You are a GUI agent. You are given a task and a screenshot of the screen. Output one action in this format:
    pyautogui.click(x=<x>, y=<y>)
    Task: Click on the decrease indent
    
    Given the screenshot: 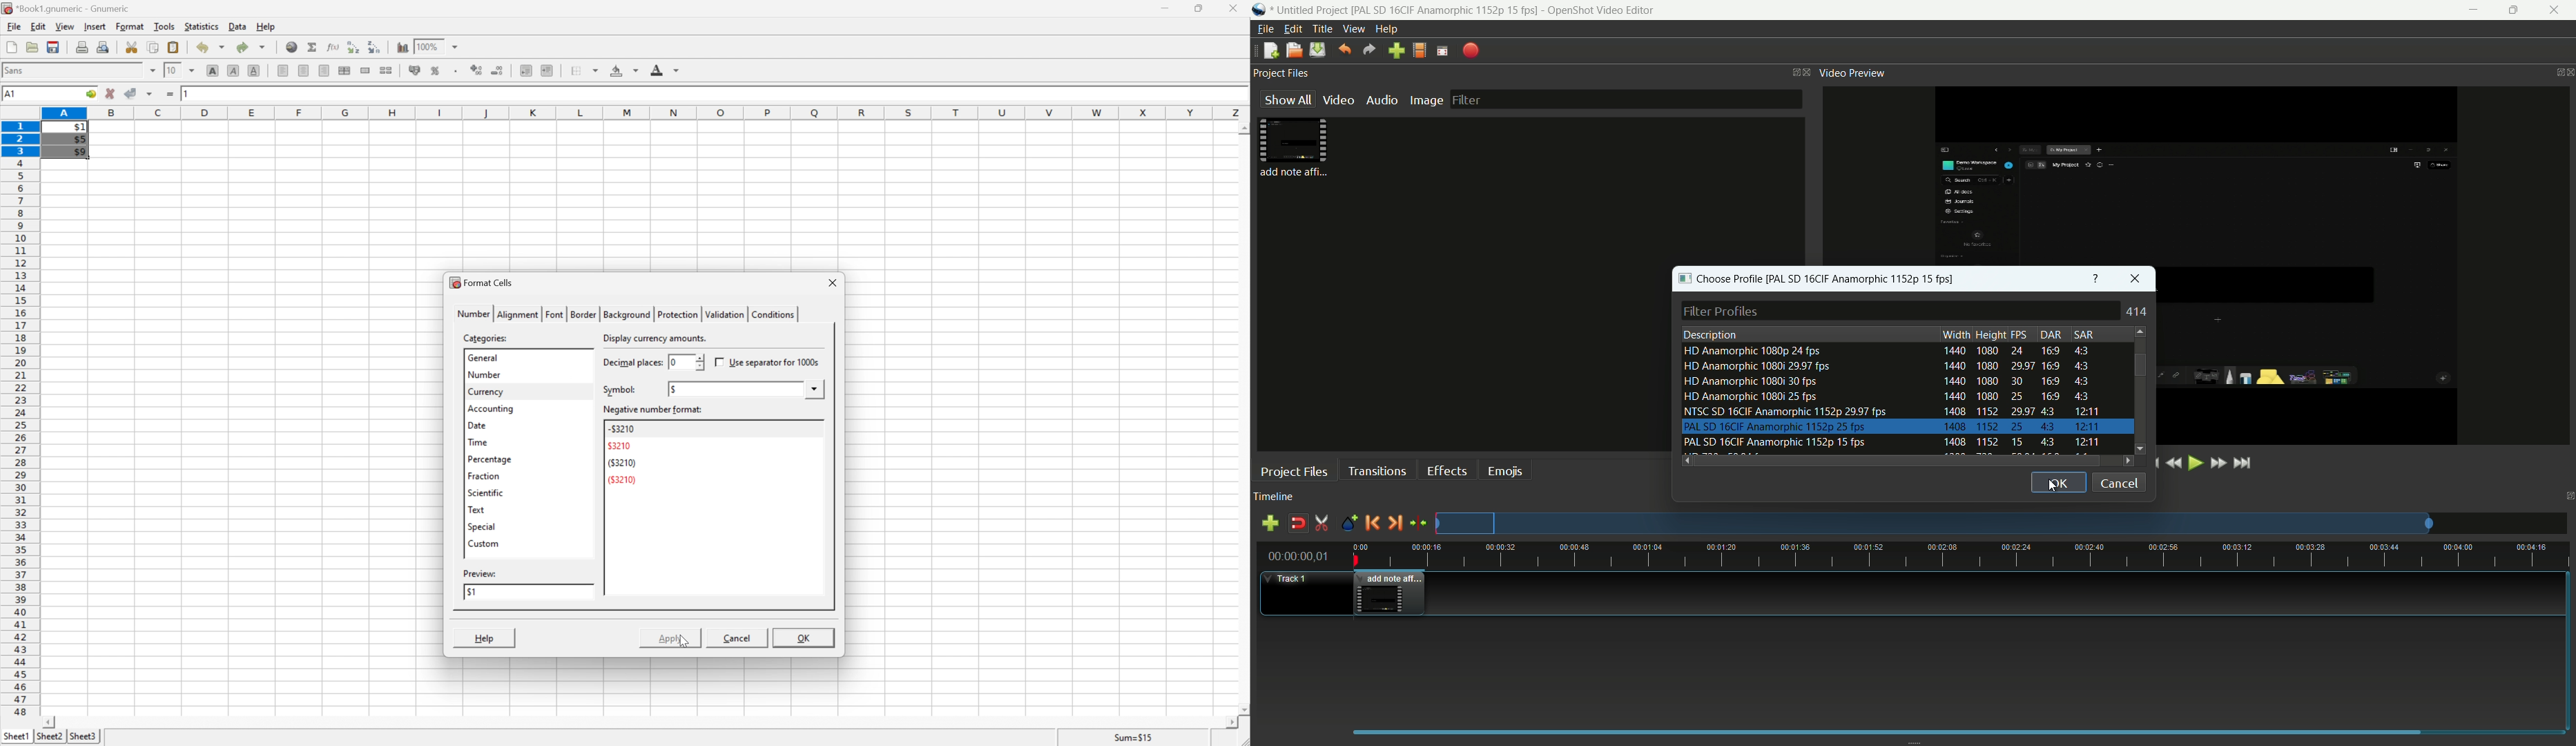 What is the action you would take?
    pyautogui.click(x=527, y=70)
    